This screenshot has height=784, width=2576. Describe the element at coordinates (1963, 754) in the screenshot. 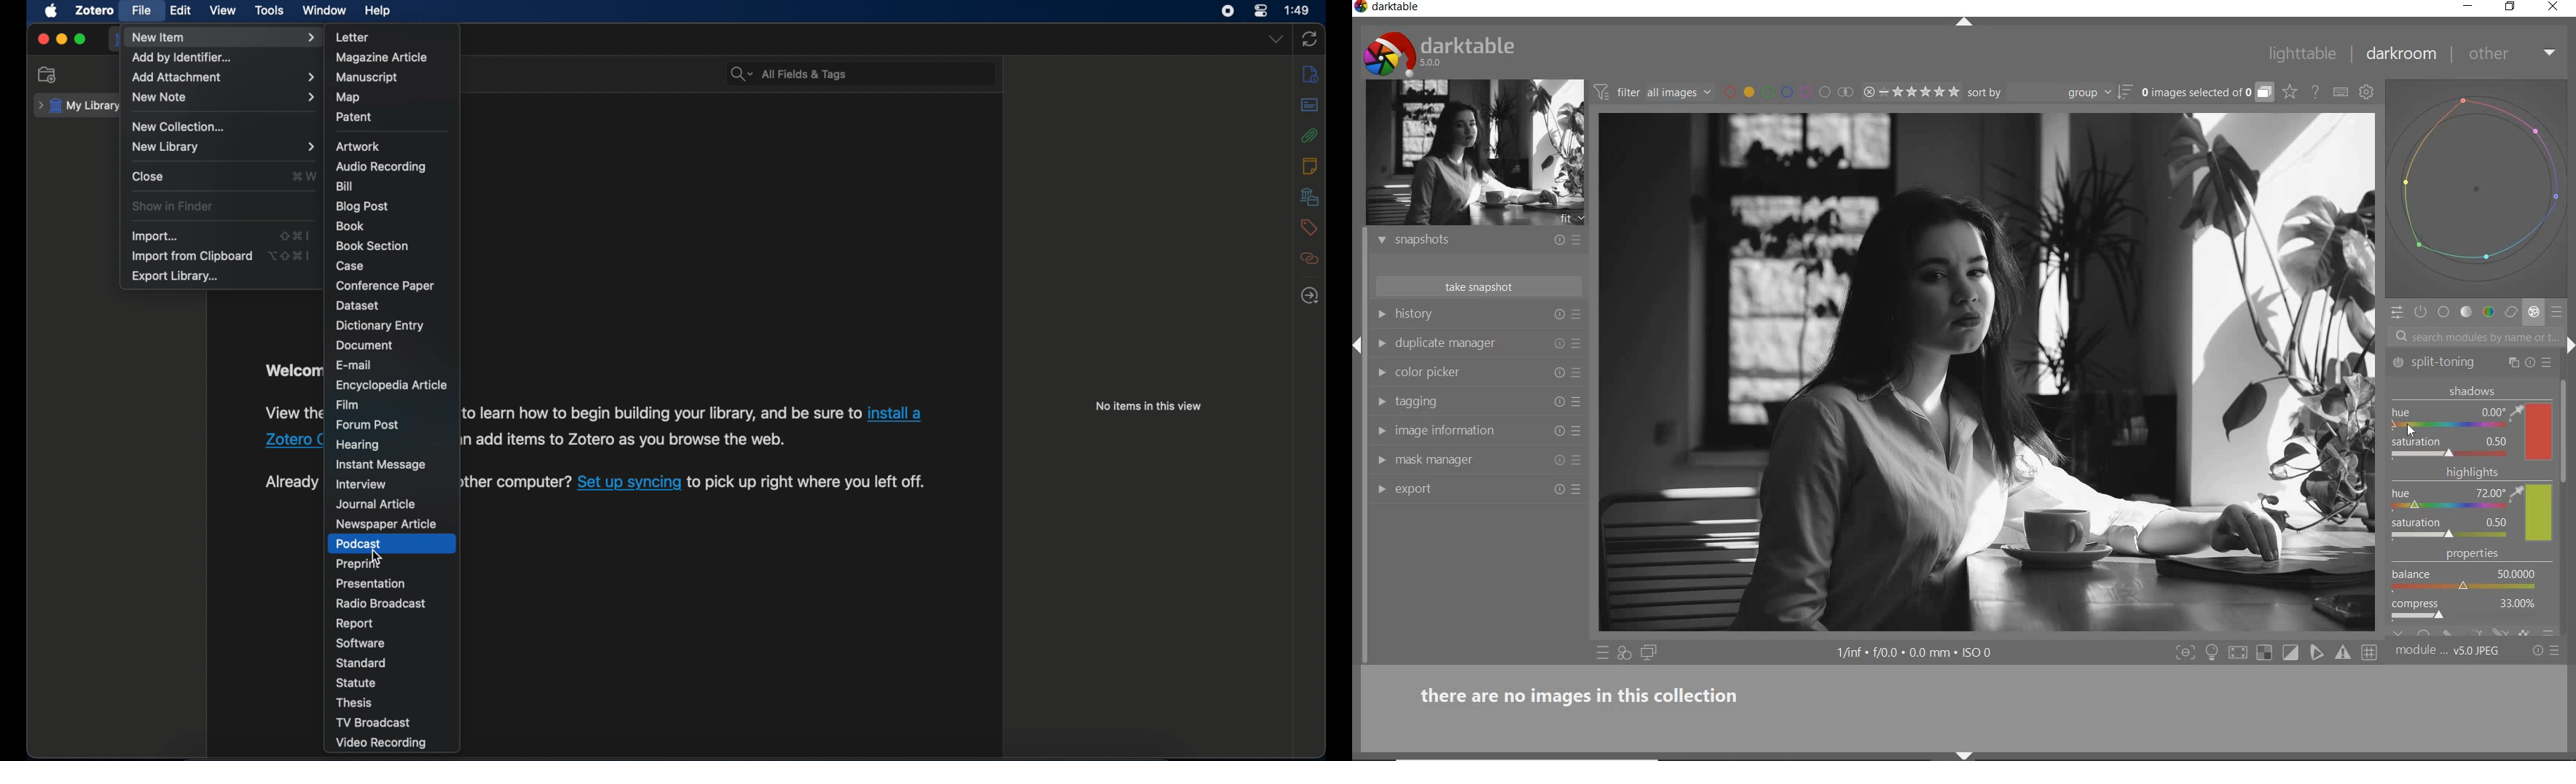

I see `shift+ctrl+b` at that location.